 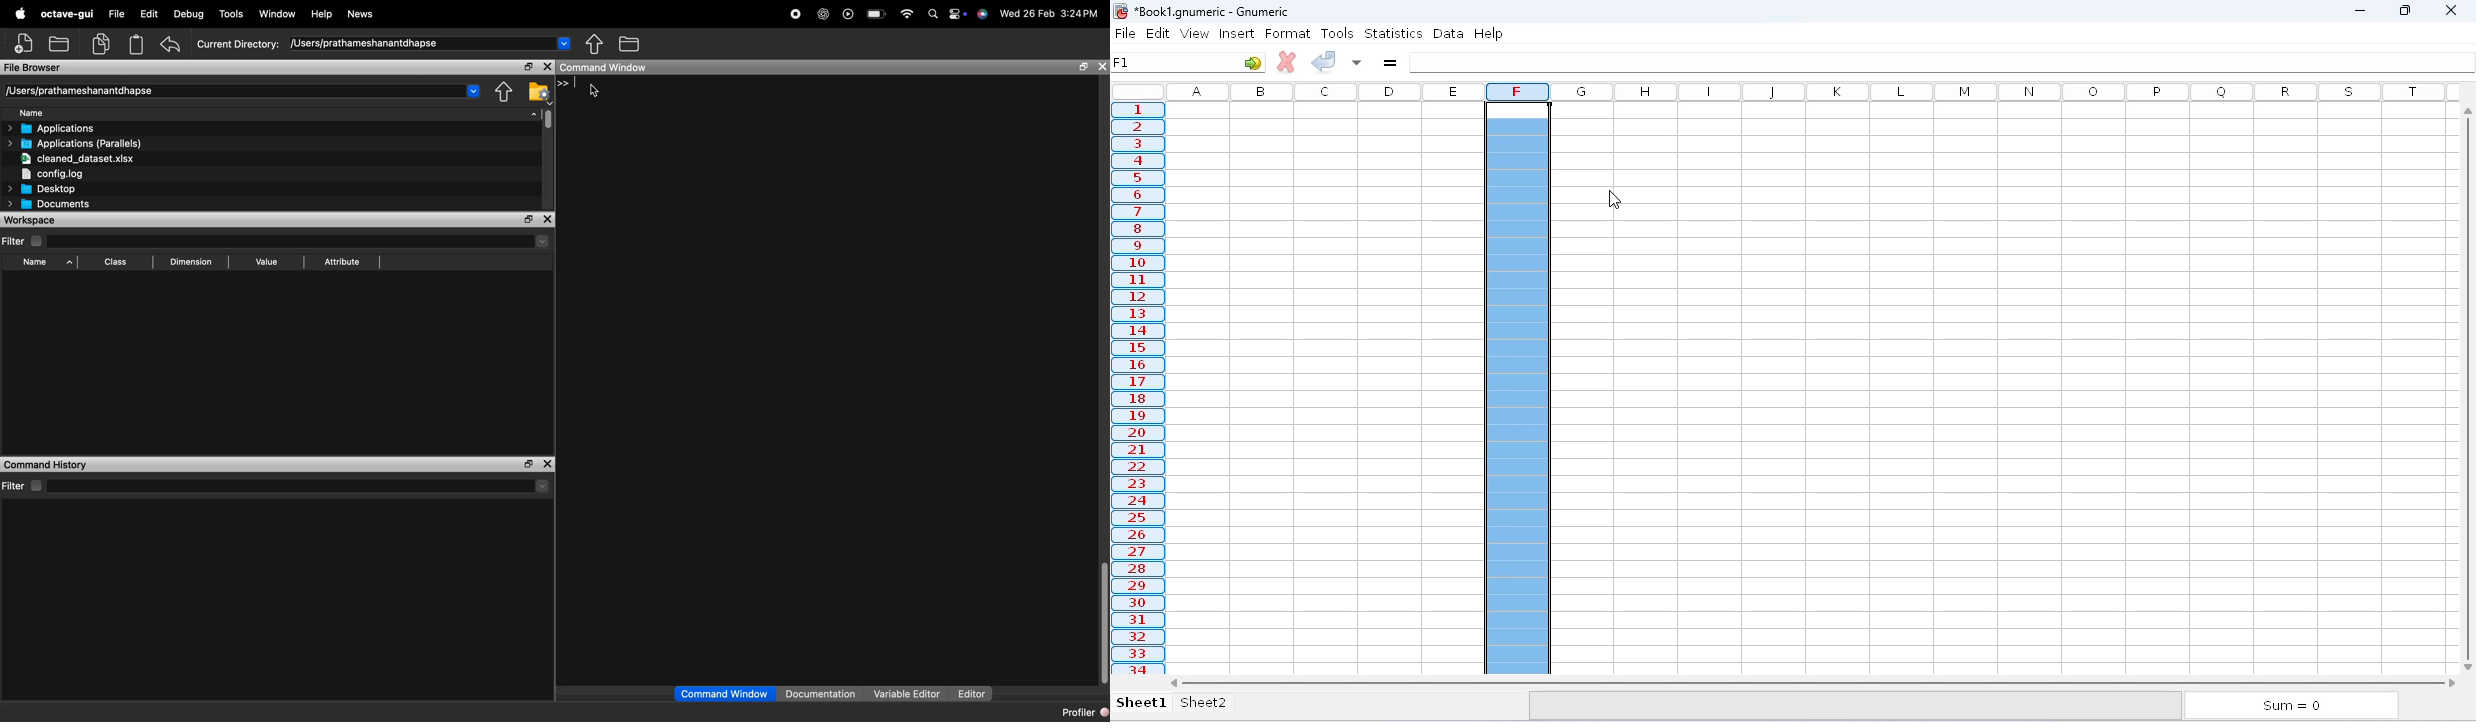 I want to click on minimize, so click(x=2359, y=10).